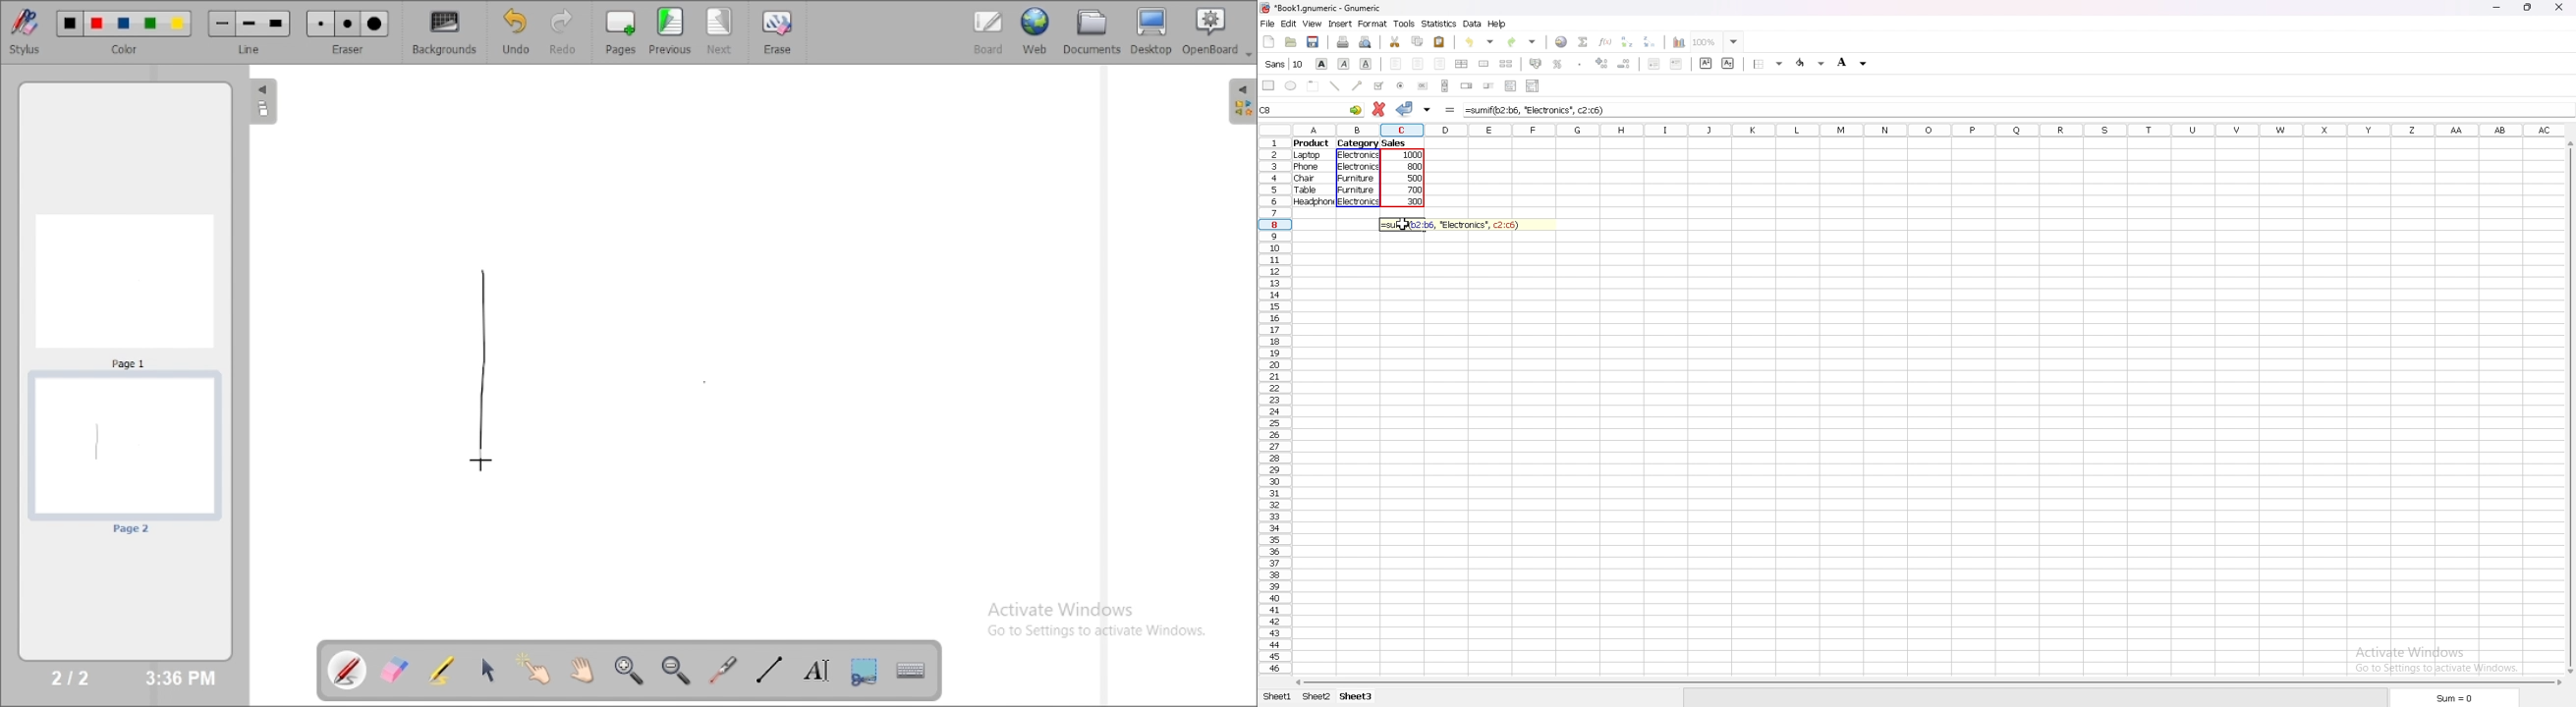 This screenshot has width=2576, height=728. I want to click on accept changes in all cells, so click(1428, 108).